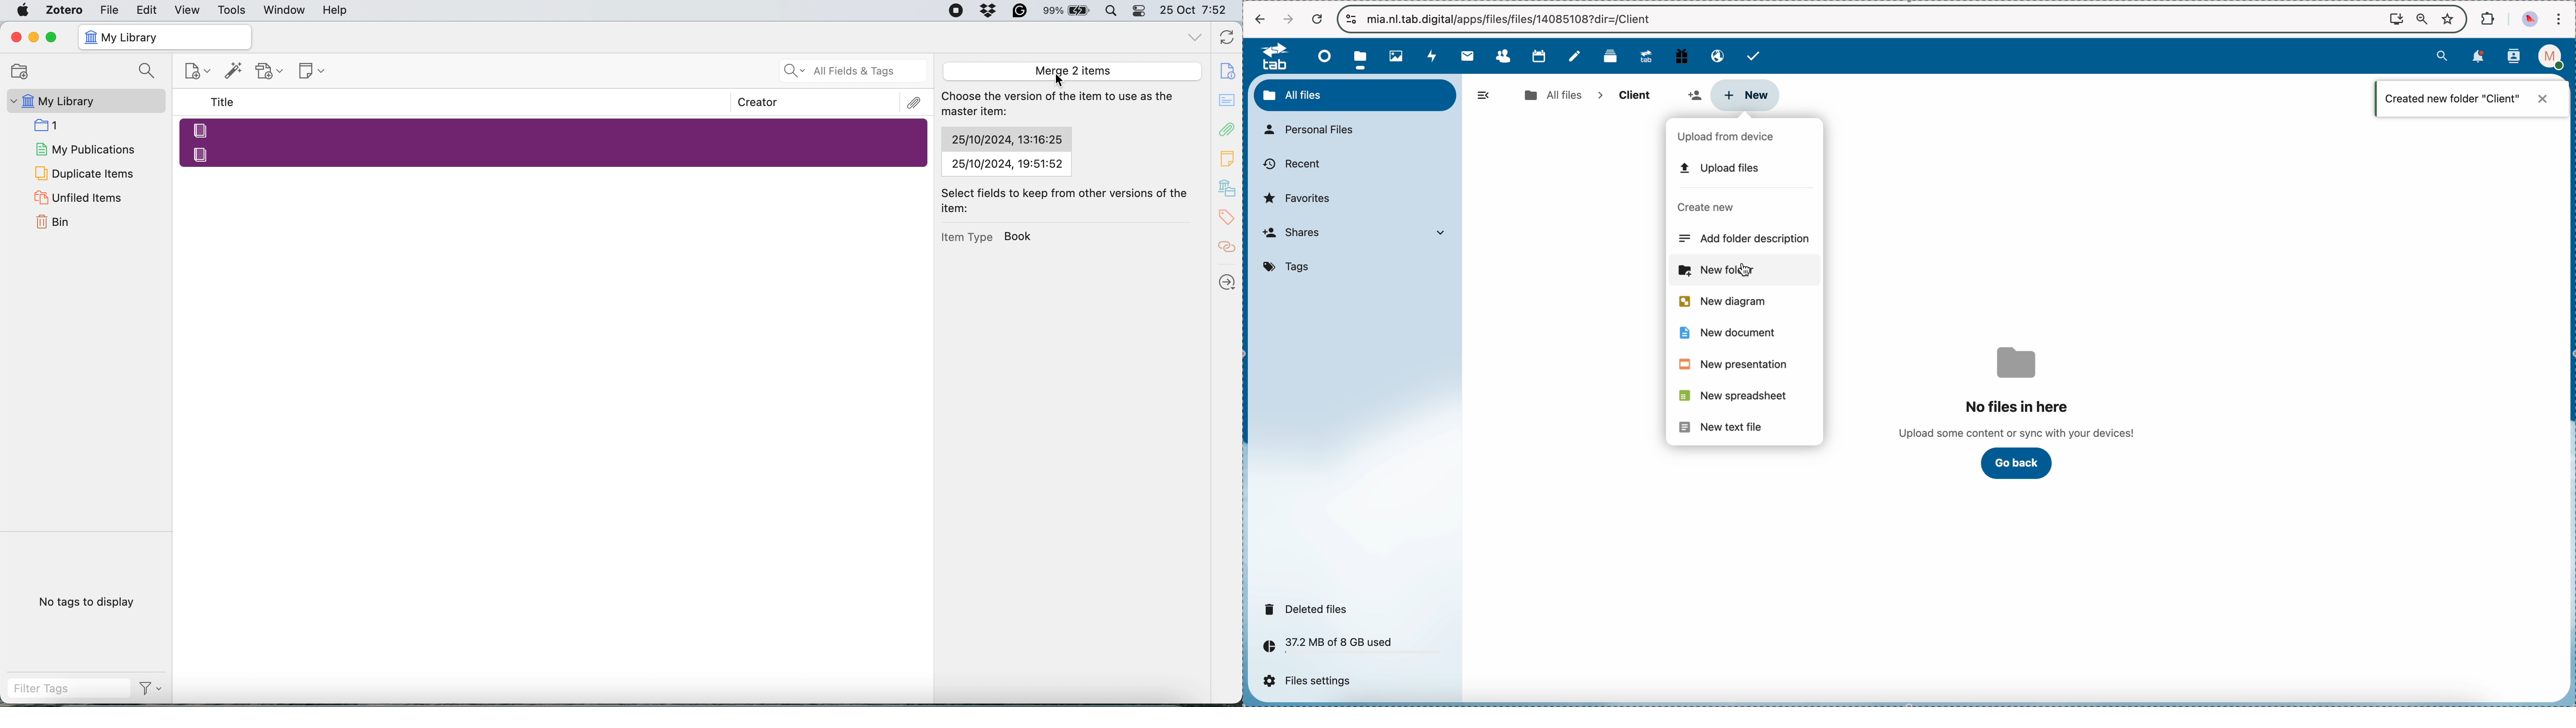 This screenshot has height=728, width=2576. What do you see at coordinates (1633, 96) in the screenshot?
I see `client` at bounding box center [1633, 96].